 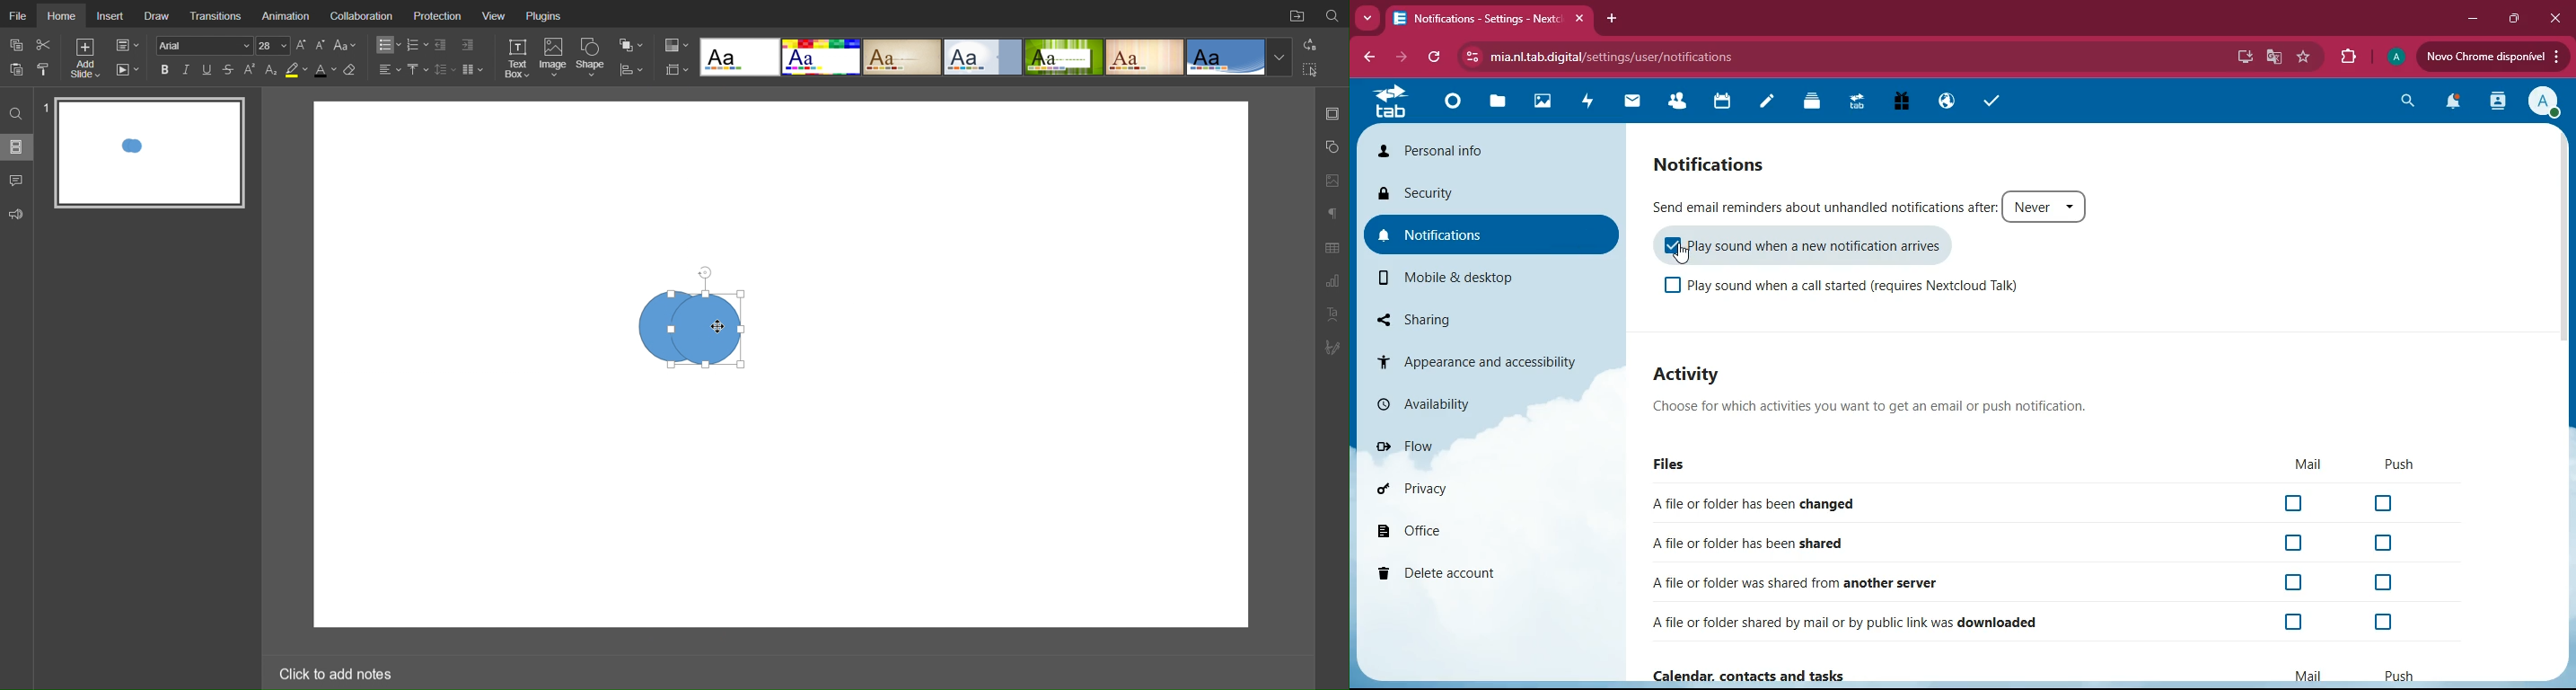 I want to click on Superscript, so click(x=250, y=70).